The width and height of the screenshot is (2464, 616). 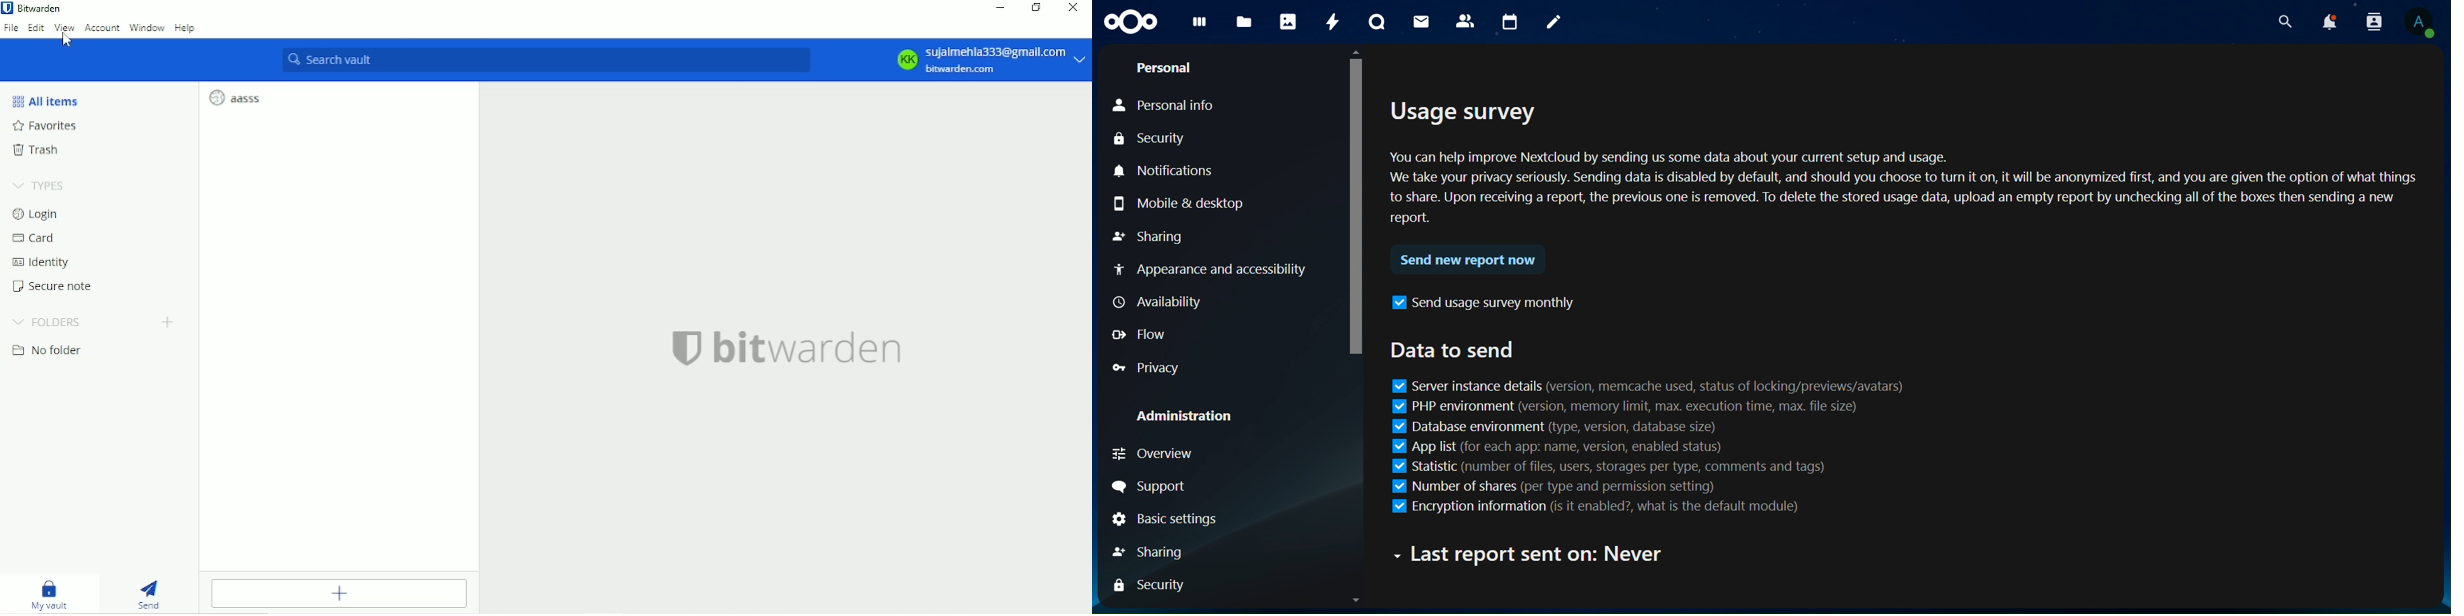 What do you see at coordinates (1163, 67) in the screenshot?
I see `Personal` at bounding box center [1163, 67].